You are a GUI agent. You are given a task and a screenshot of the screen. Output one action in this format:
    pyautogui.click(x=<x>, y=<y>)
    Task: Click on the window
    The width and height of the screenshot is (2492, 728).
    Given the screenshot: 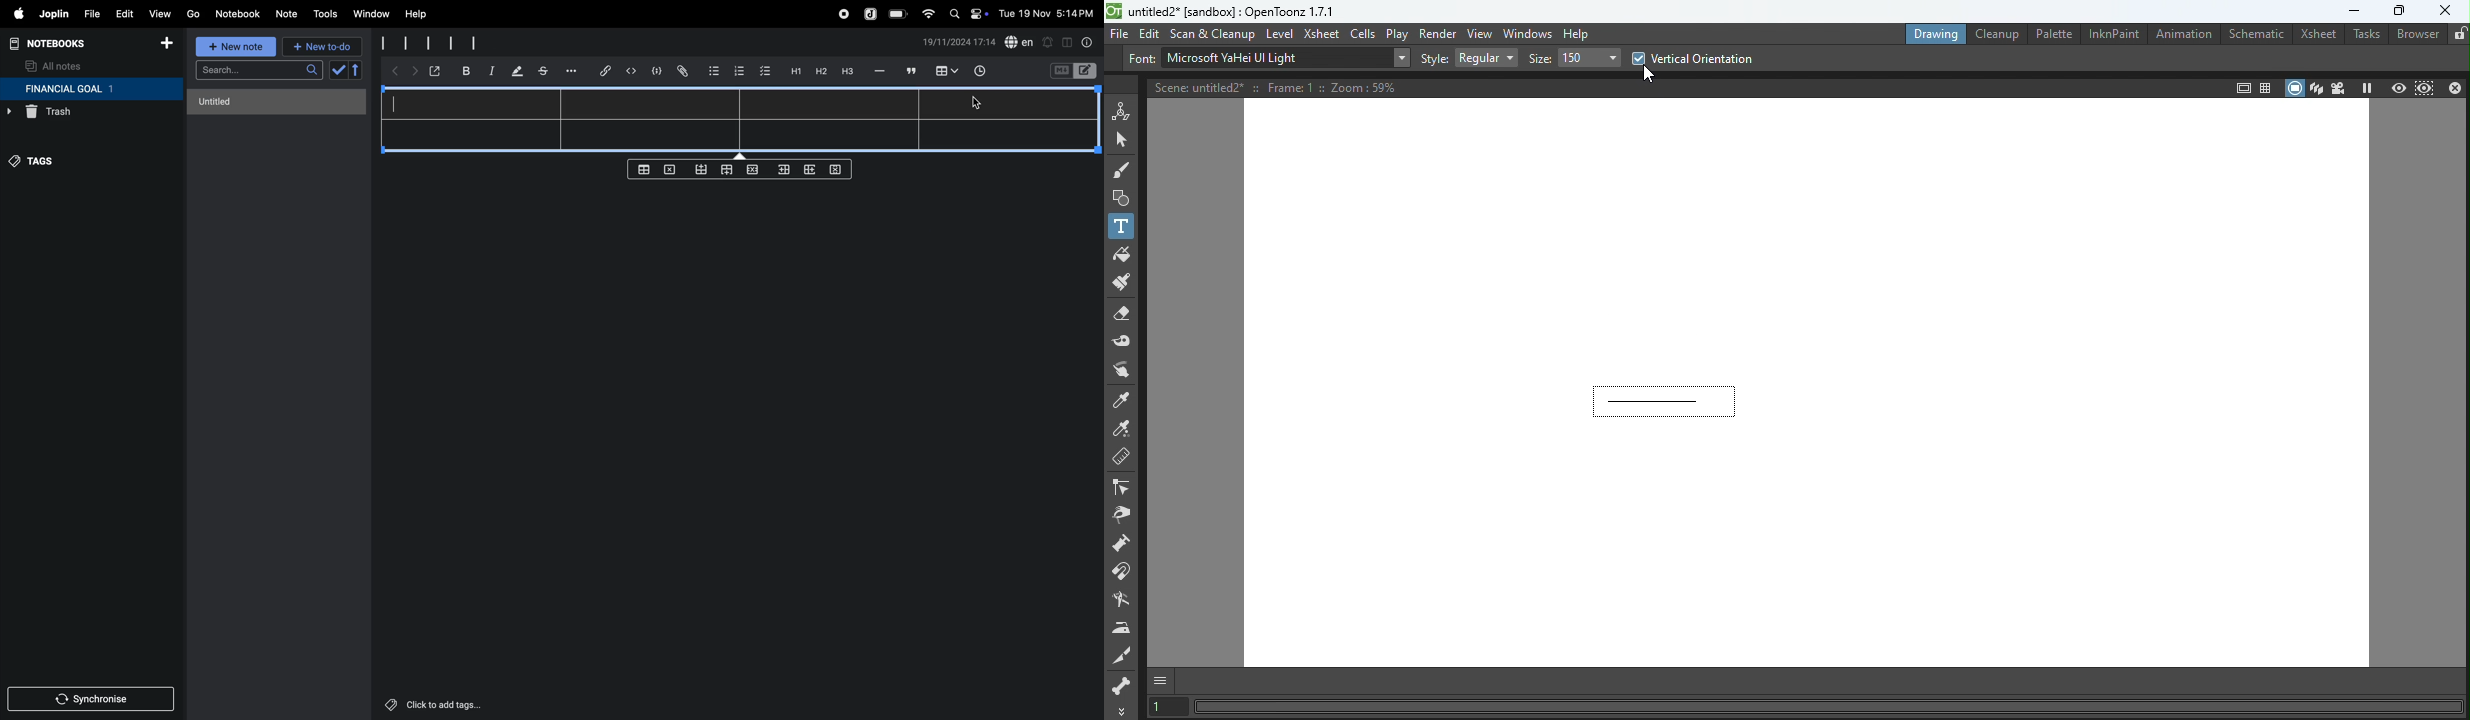 What is the action you would take?
    pyautogui.click(x=370, y=14)
    